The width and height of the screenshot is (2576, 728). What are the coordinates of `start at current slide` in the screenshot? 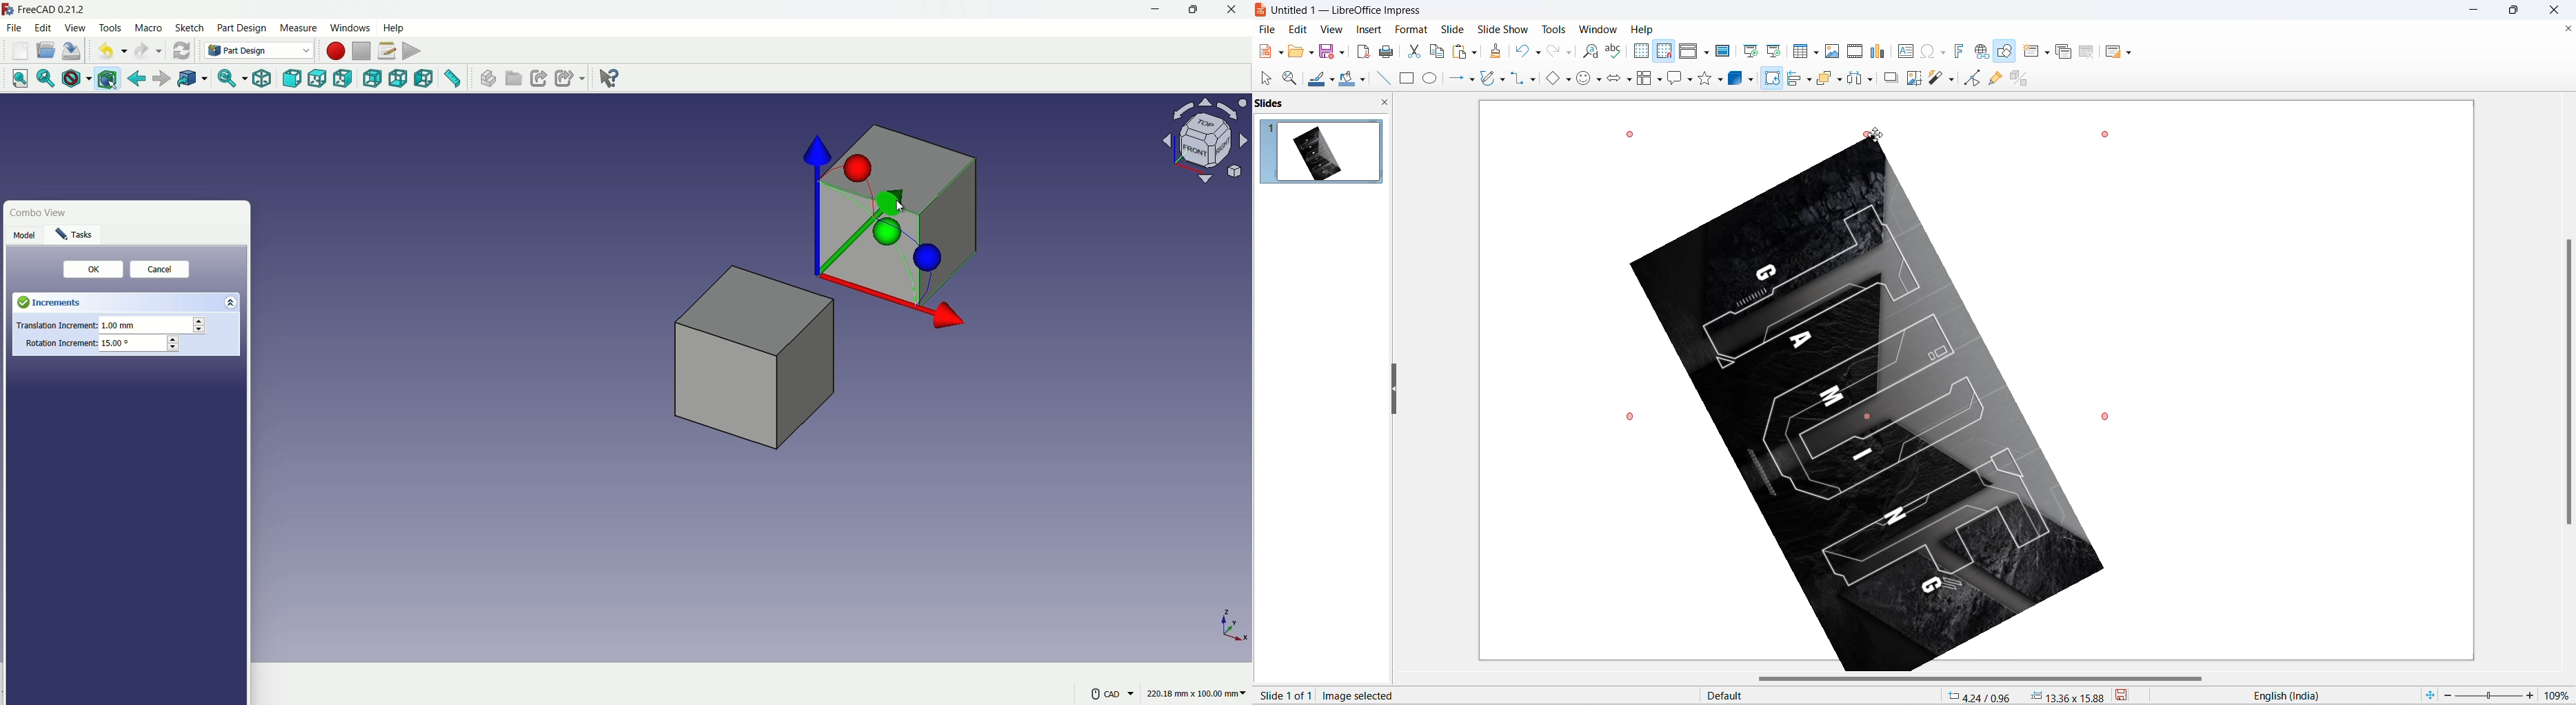 It's located at (1775, 50).